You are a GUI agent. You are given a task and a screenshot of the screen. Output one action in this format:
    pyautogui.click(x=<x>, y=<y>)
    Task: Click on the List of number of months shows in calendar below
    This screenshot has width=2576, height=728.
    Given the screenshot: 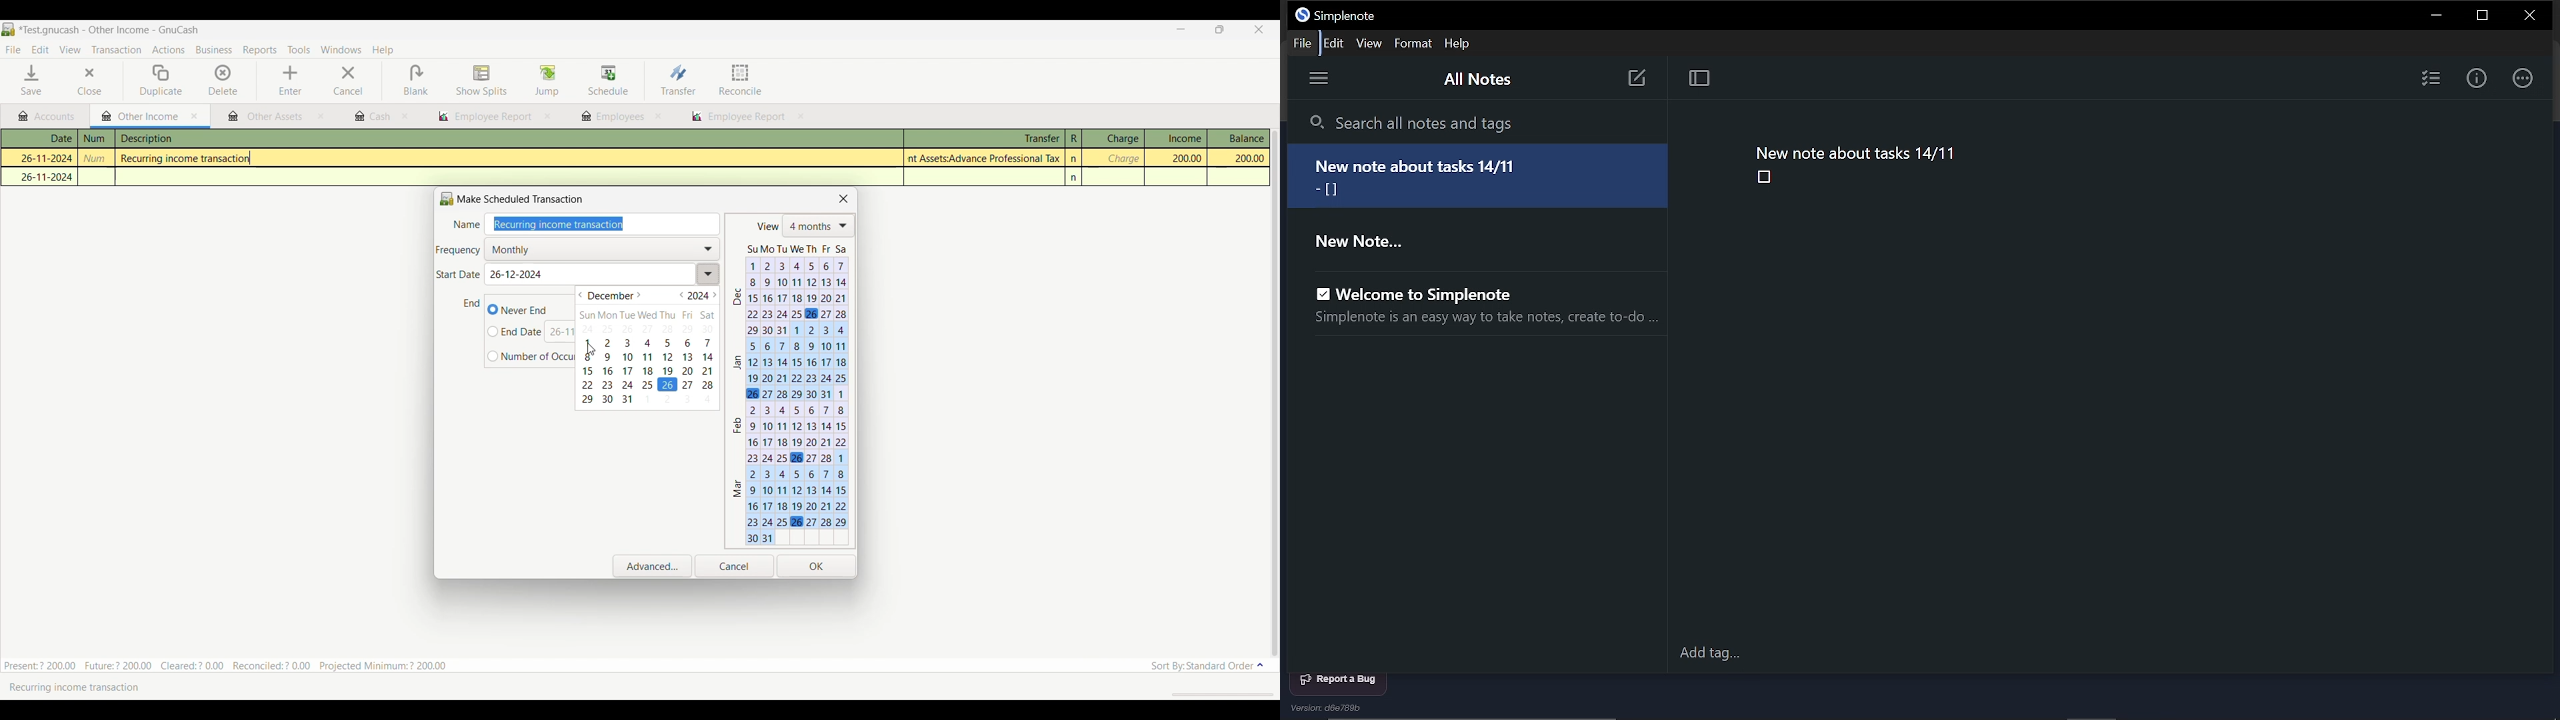 What is the action you would take?
    pyautogui.click(x=819, y=227)
    